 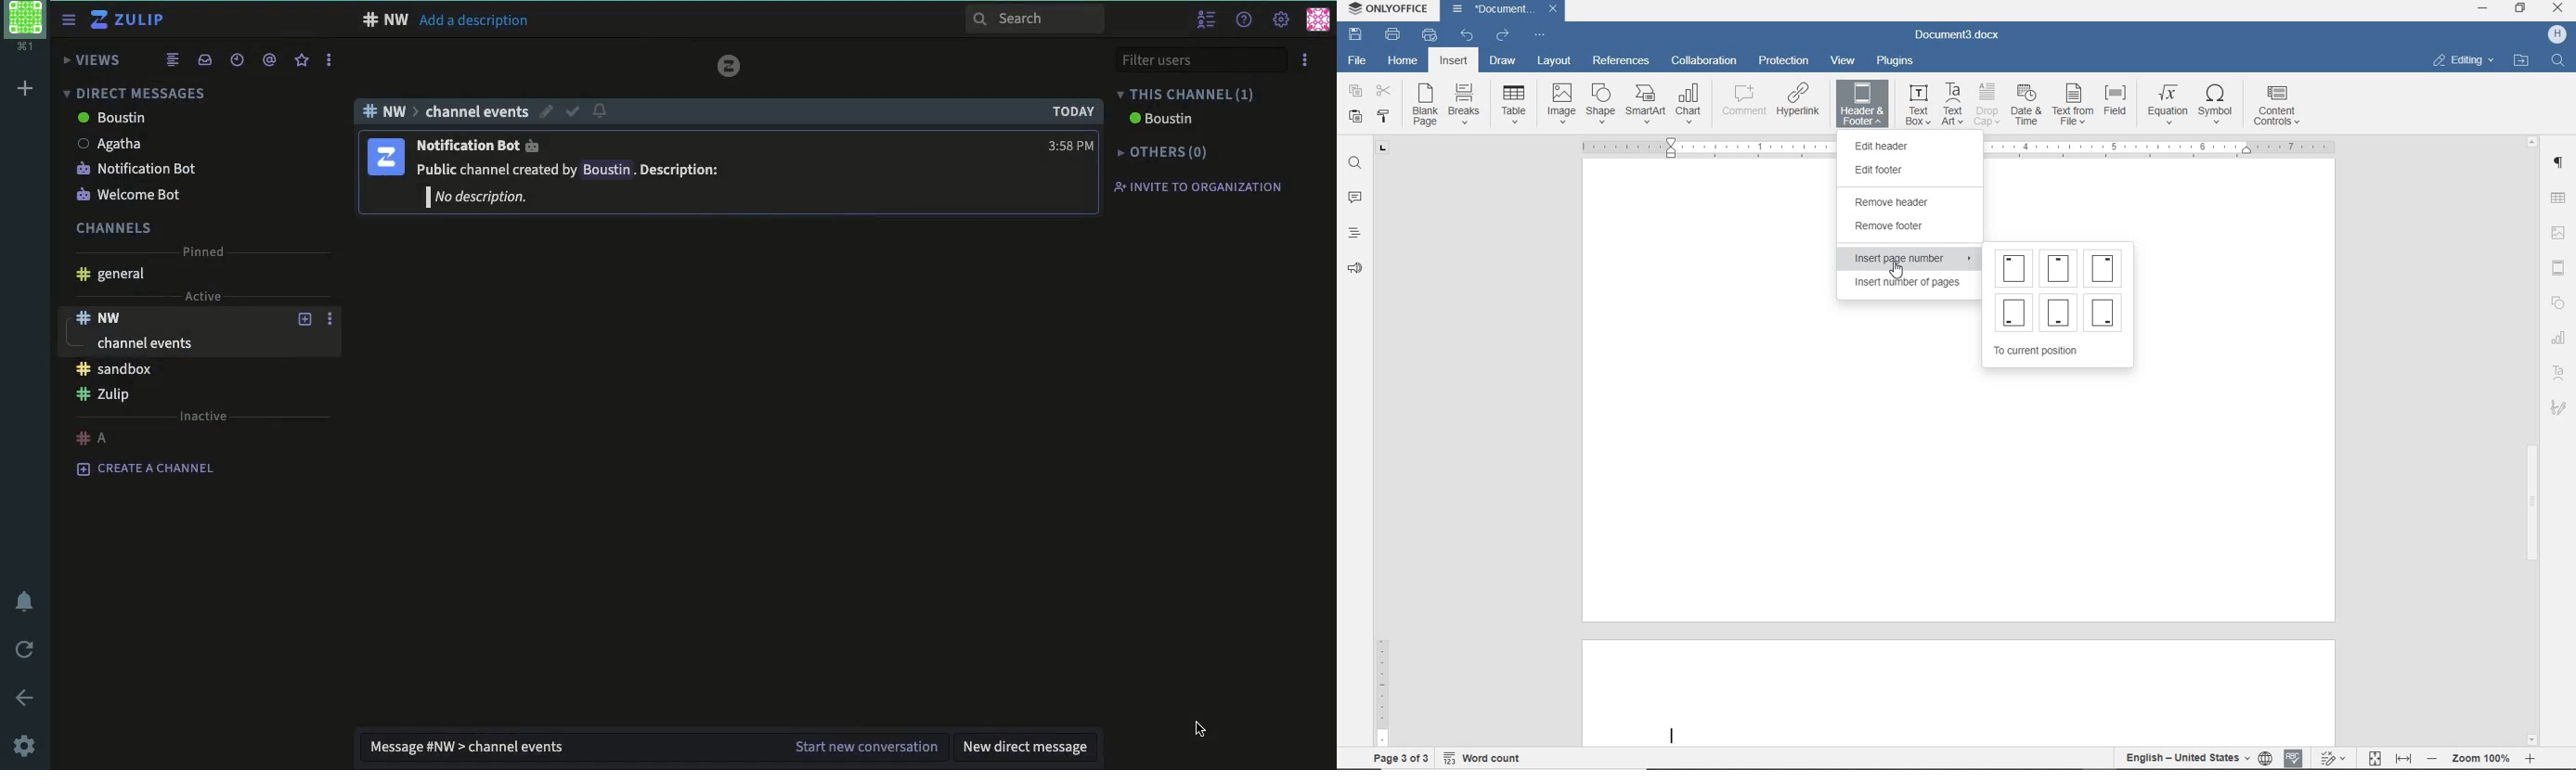 I want to click on EDIT FOOTER, so click(x=1897, y=170).